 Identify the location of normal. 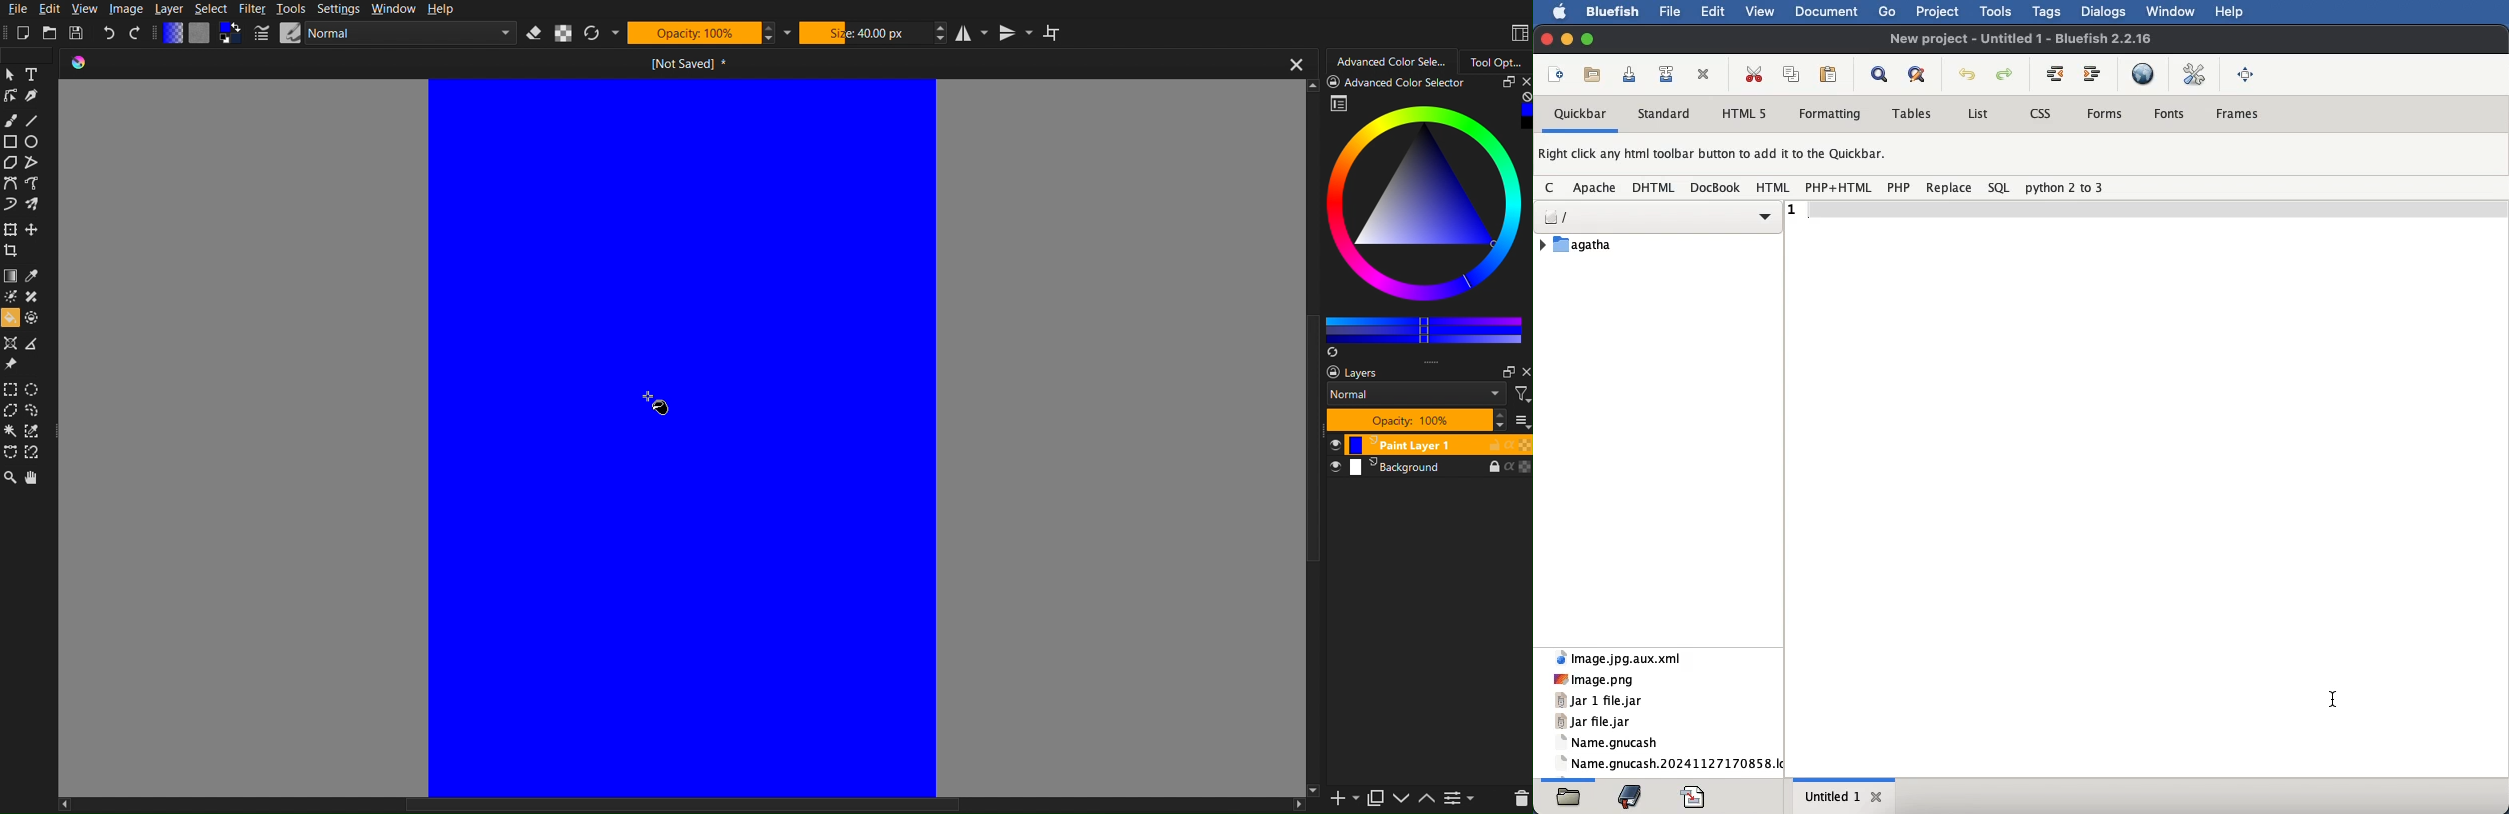
(1415, 393).